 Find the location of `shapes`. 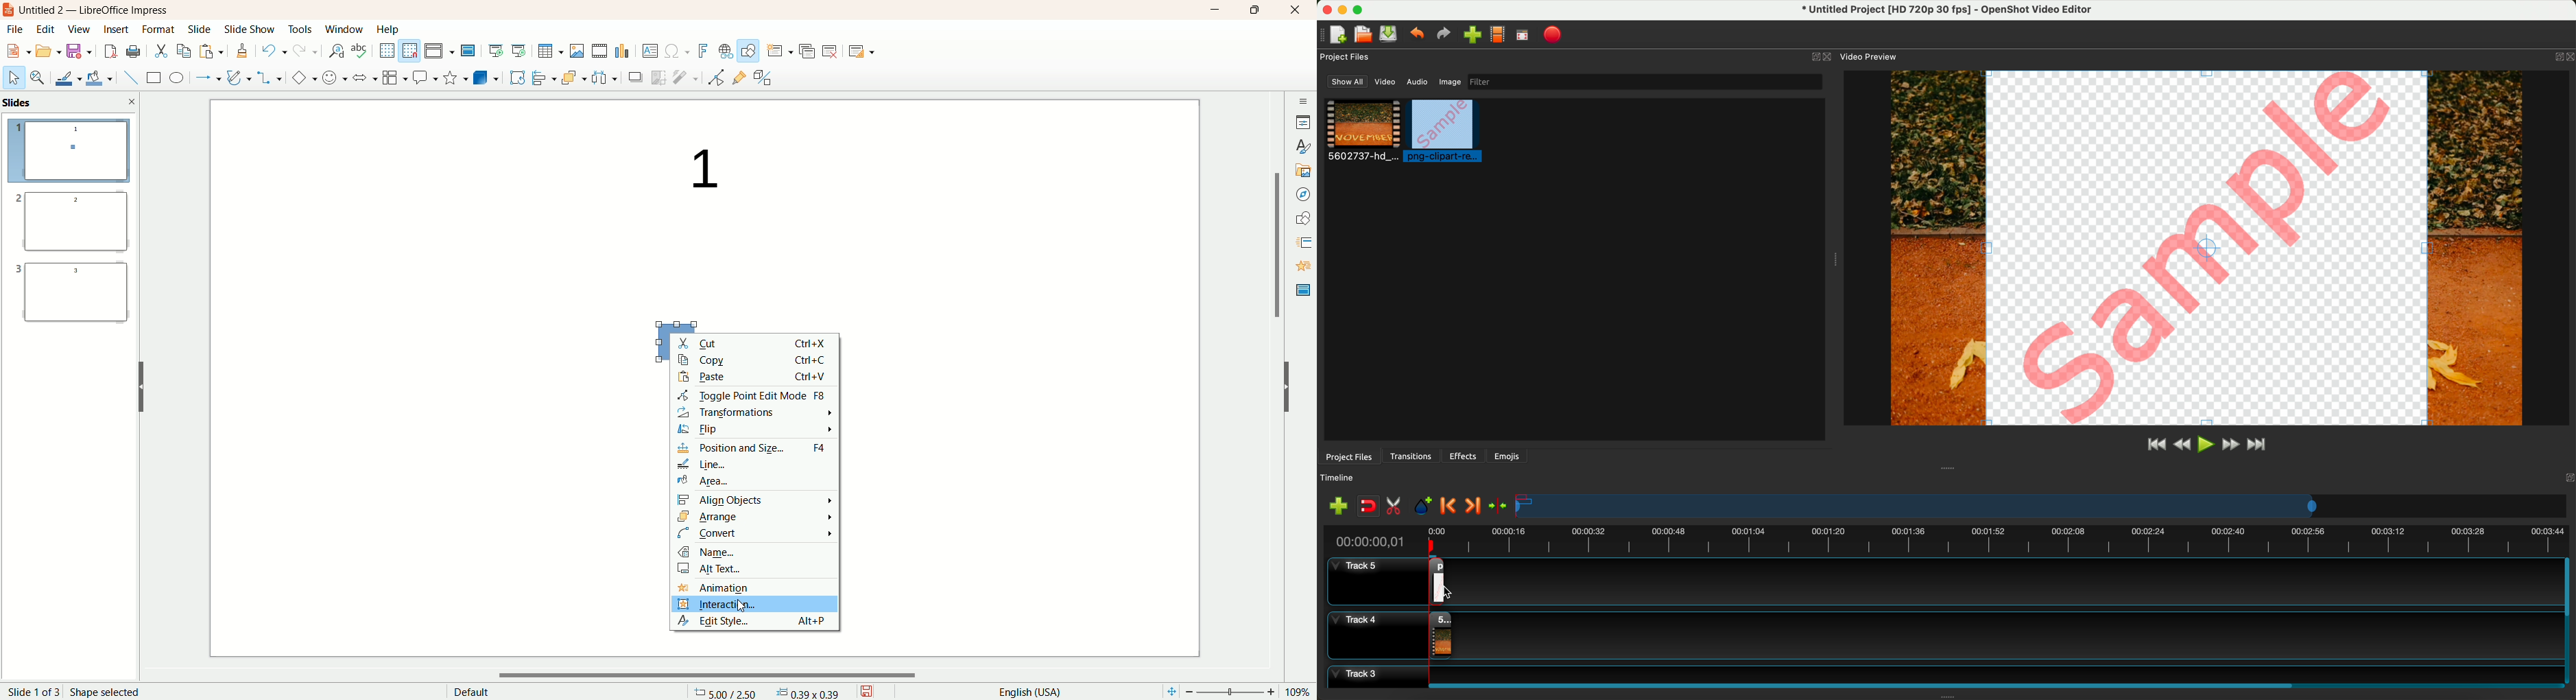

shapes is located at coordinates (1303, 216).